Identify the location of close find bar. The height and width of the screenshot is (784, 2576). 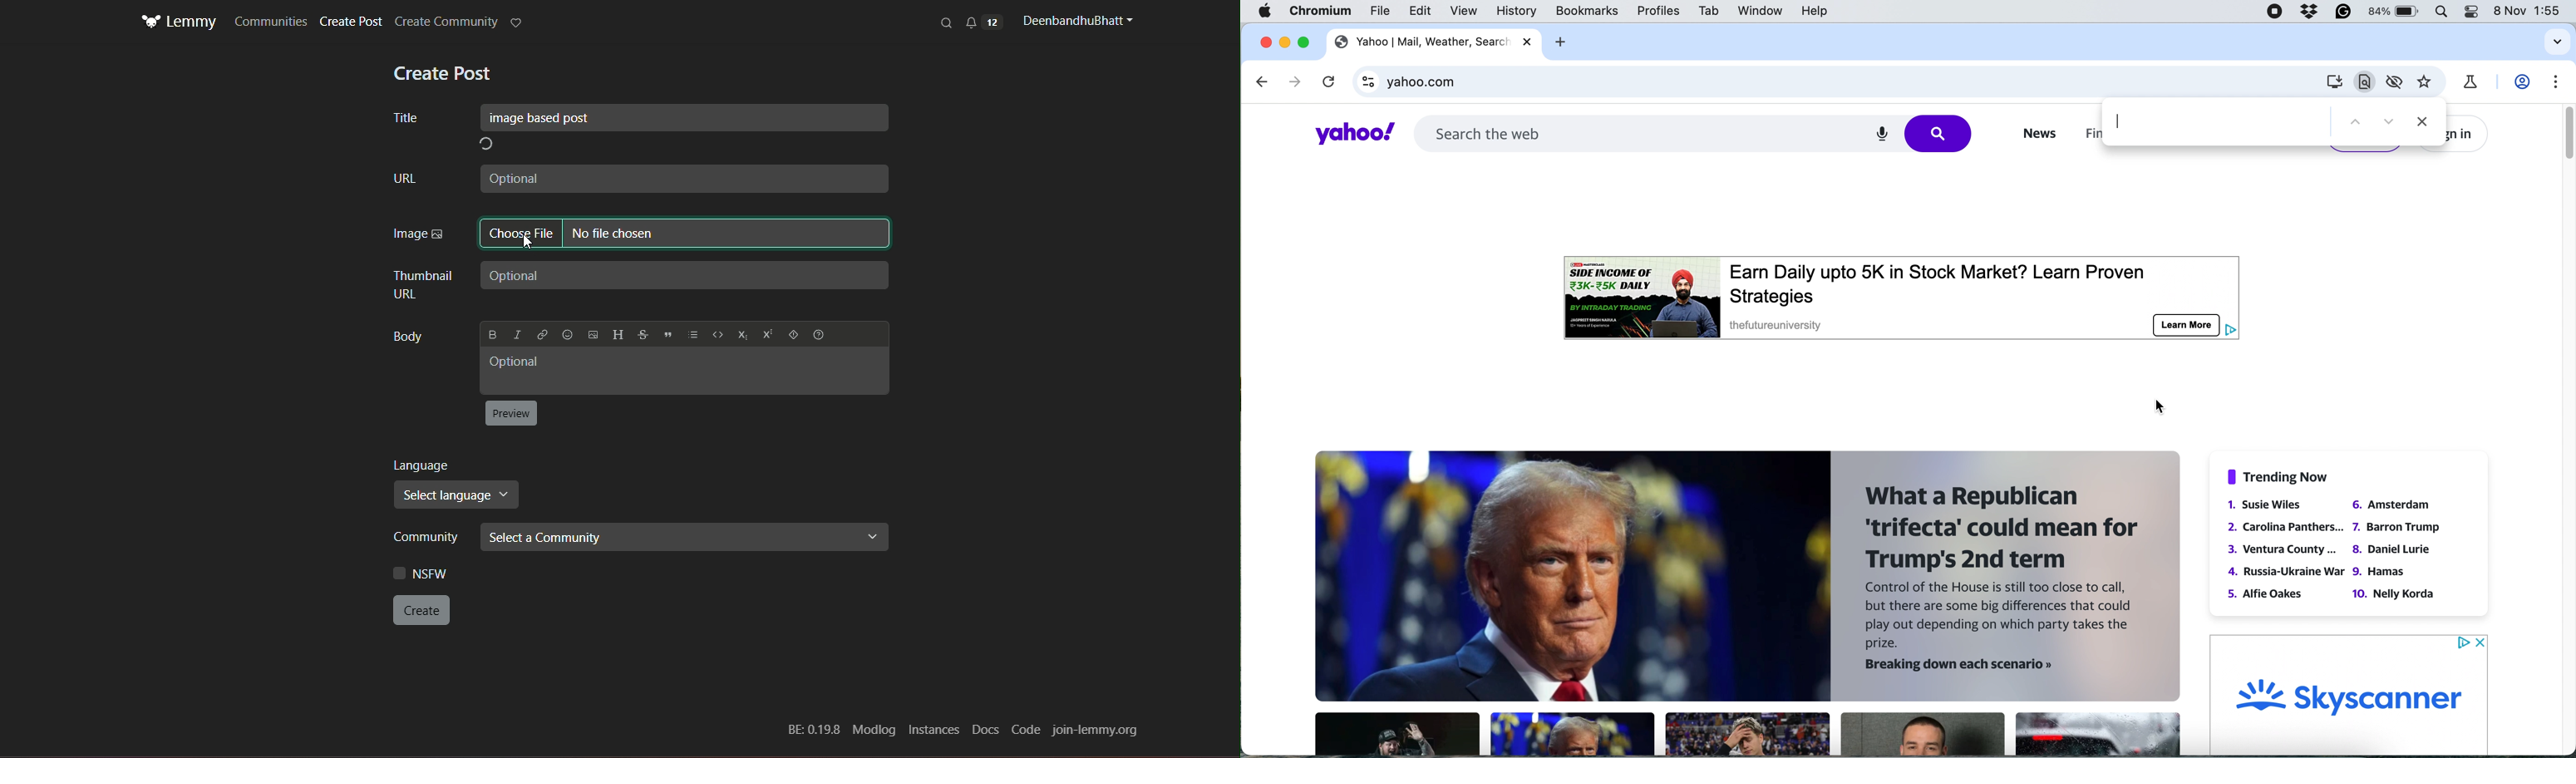
(2419, 123).